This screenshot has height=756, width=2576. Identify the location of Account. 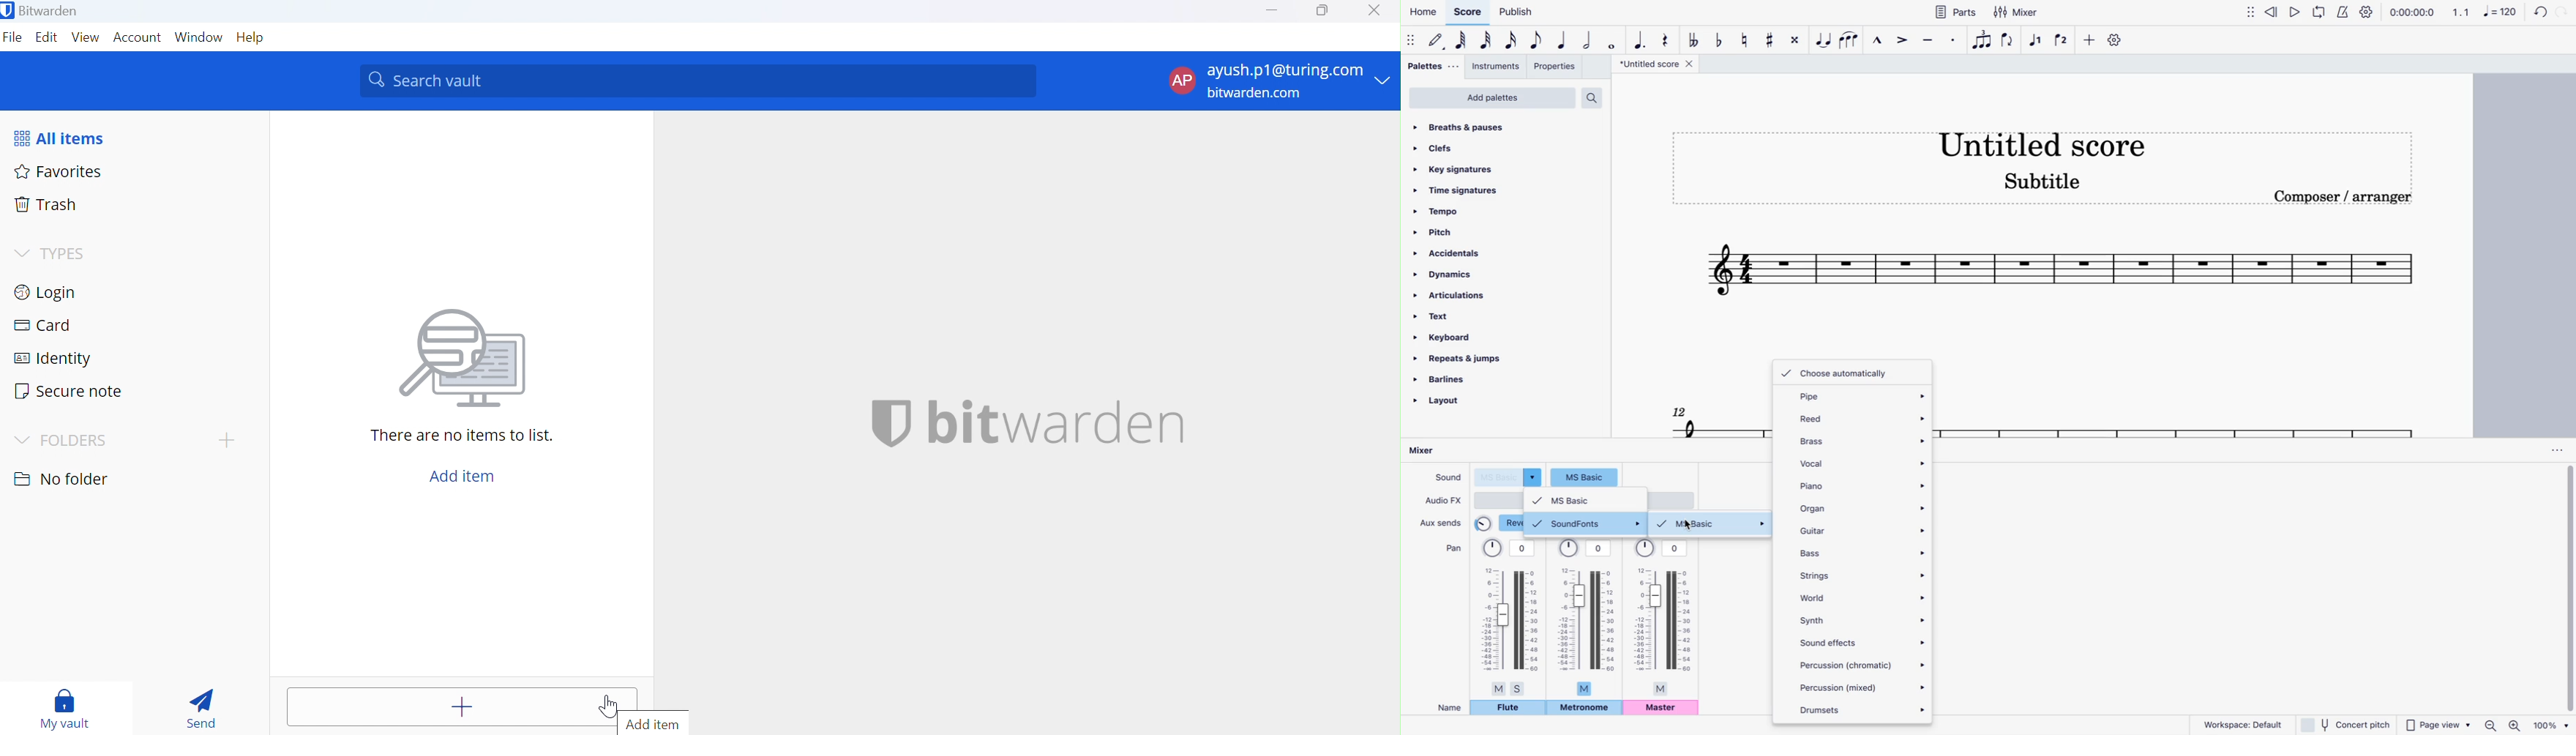
(138, 38).